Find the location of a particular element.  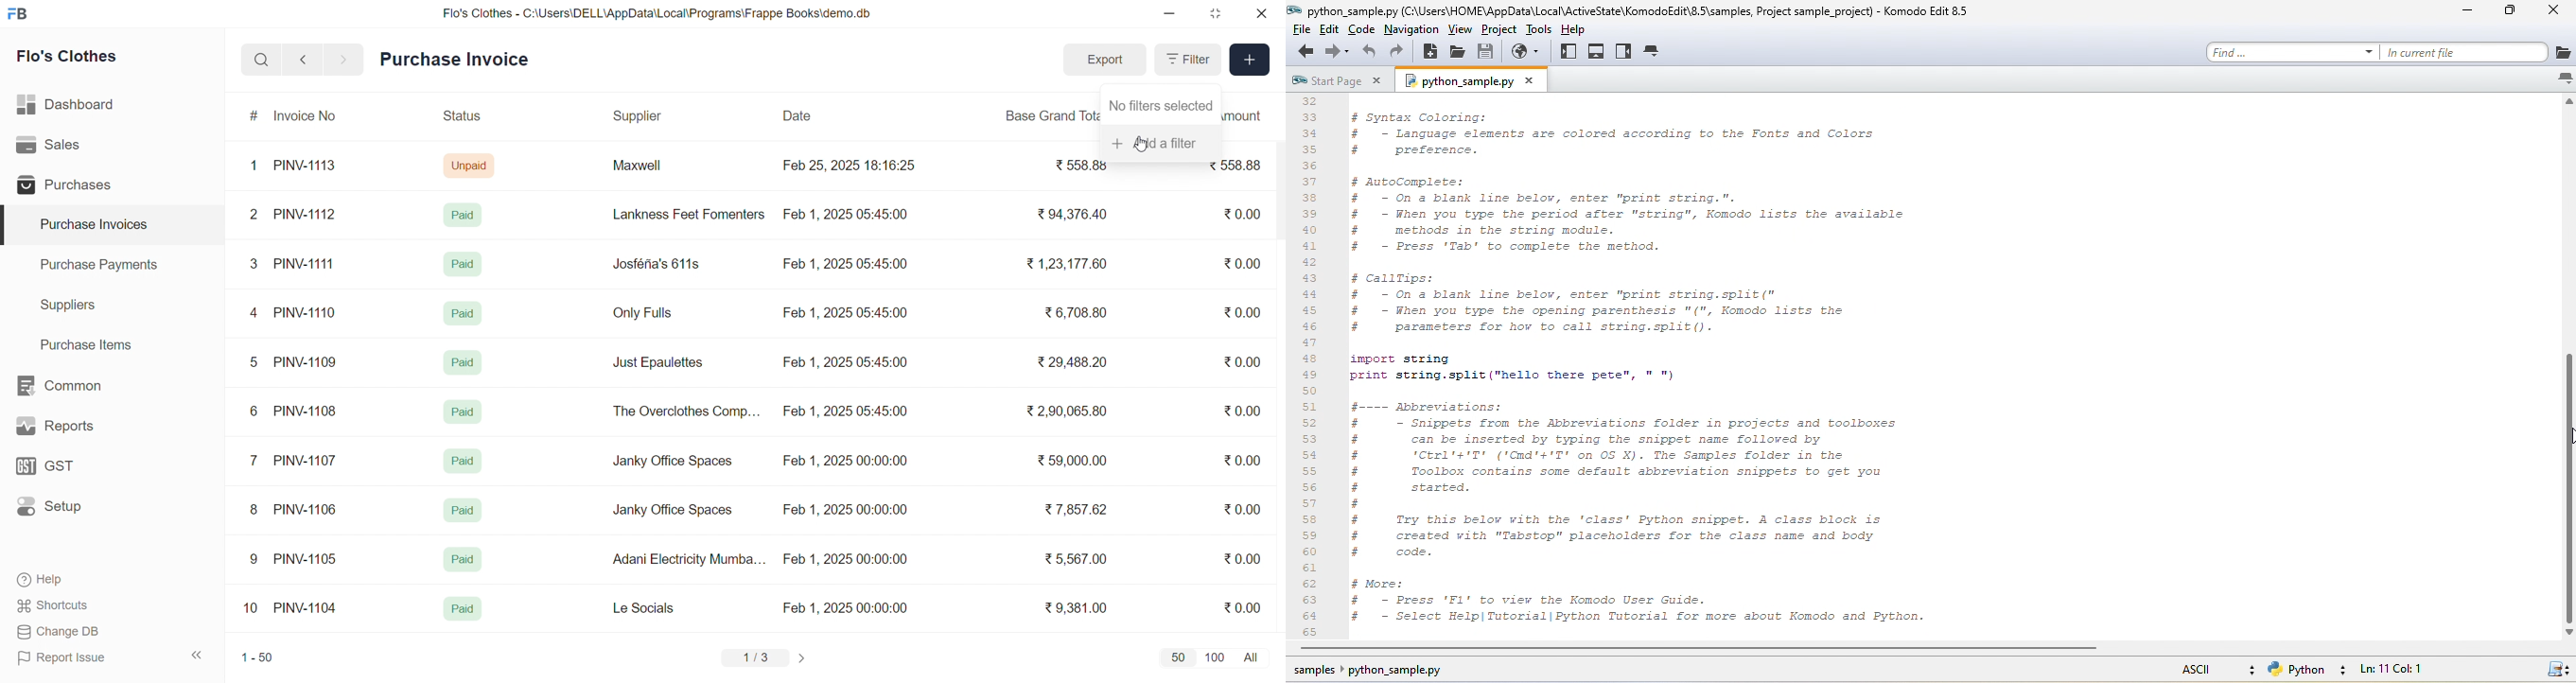

7 is located at coordinates (256, 459).